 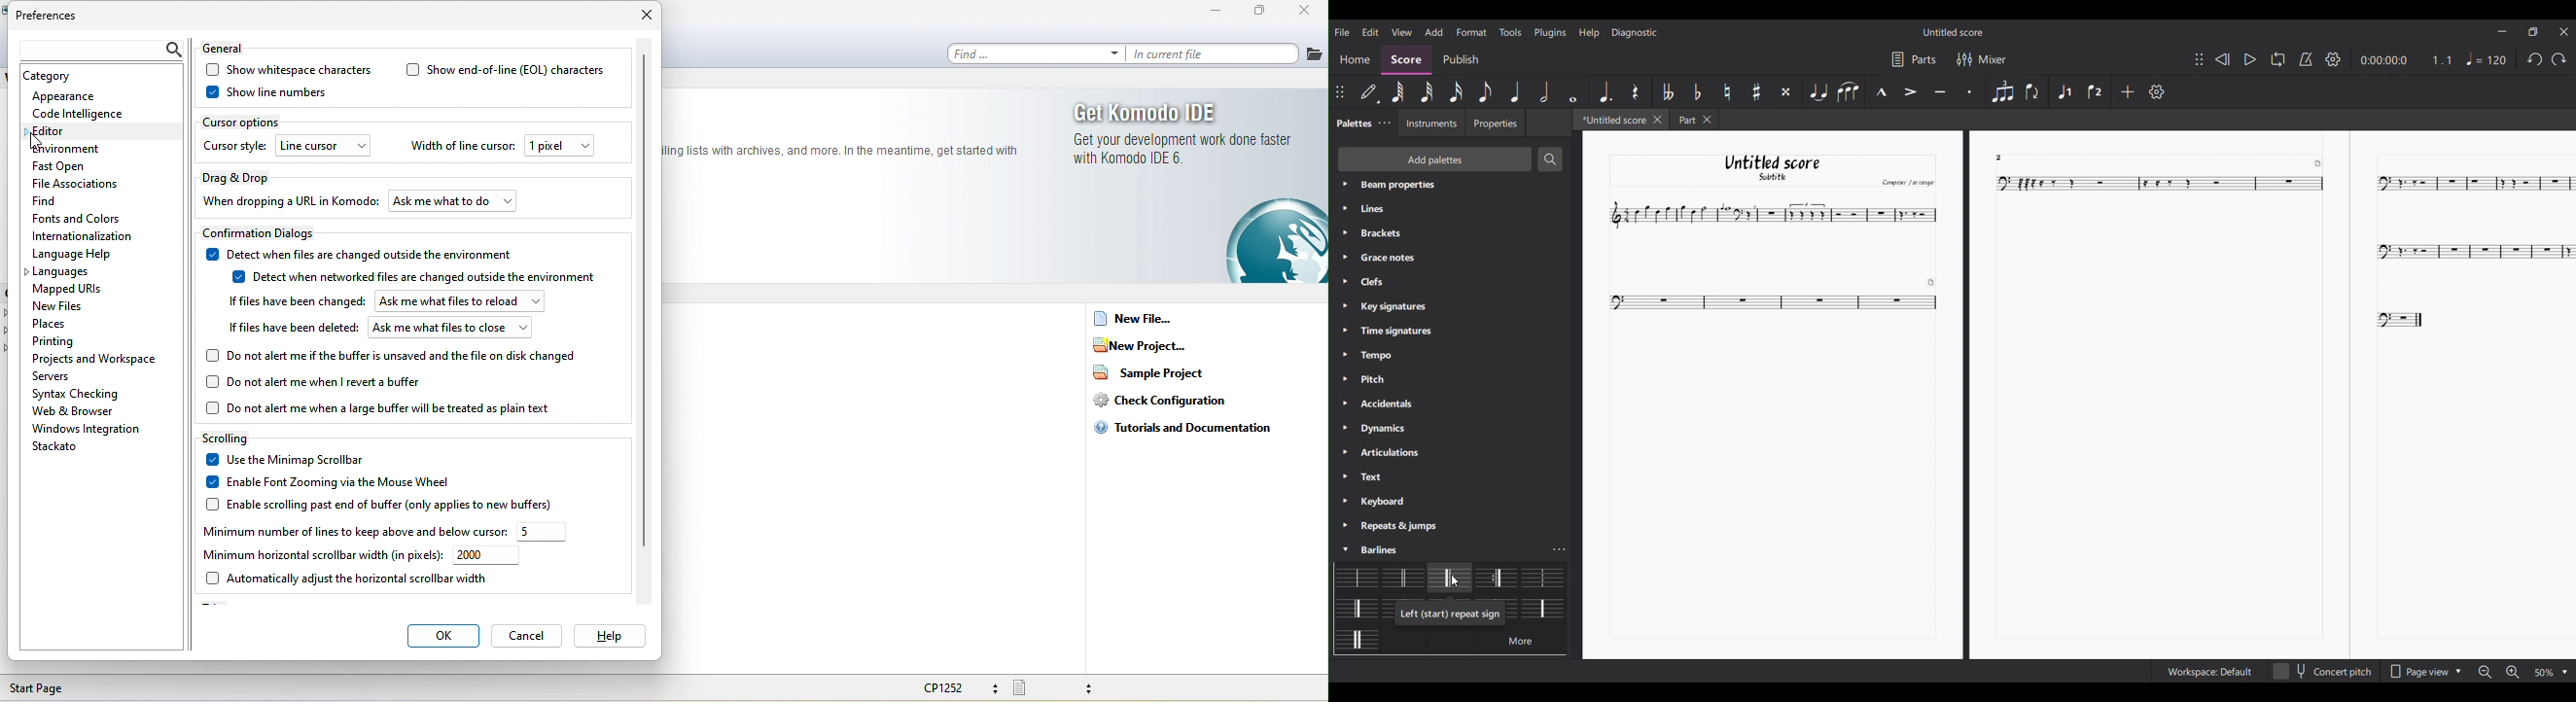 I want to click on Rest, so click(x=1637, y=92).